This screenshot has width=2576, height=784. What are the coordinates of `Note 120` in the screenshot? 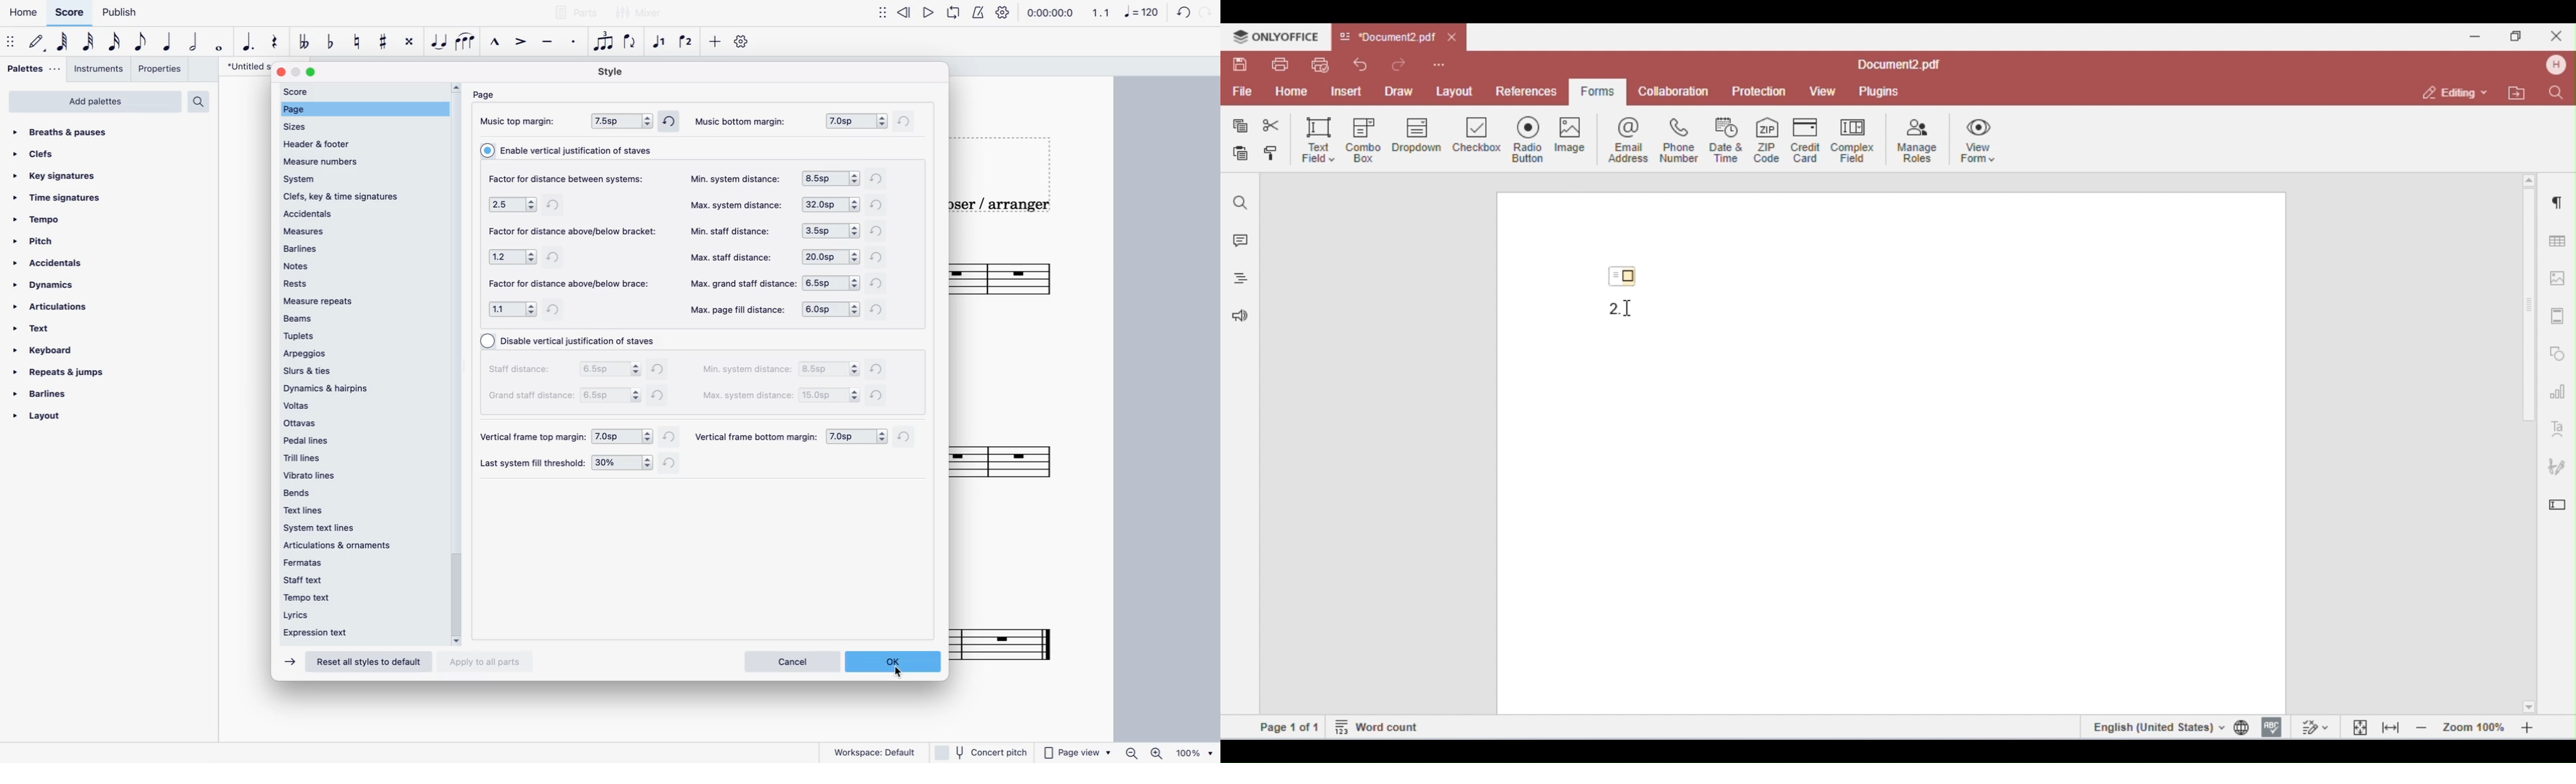 It's located at (1144, 15).